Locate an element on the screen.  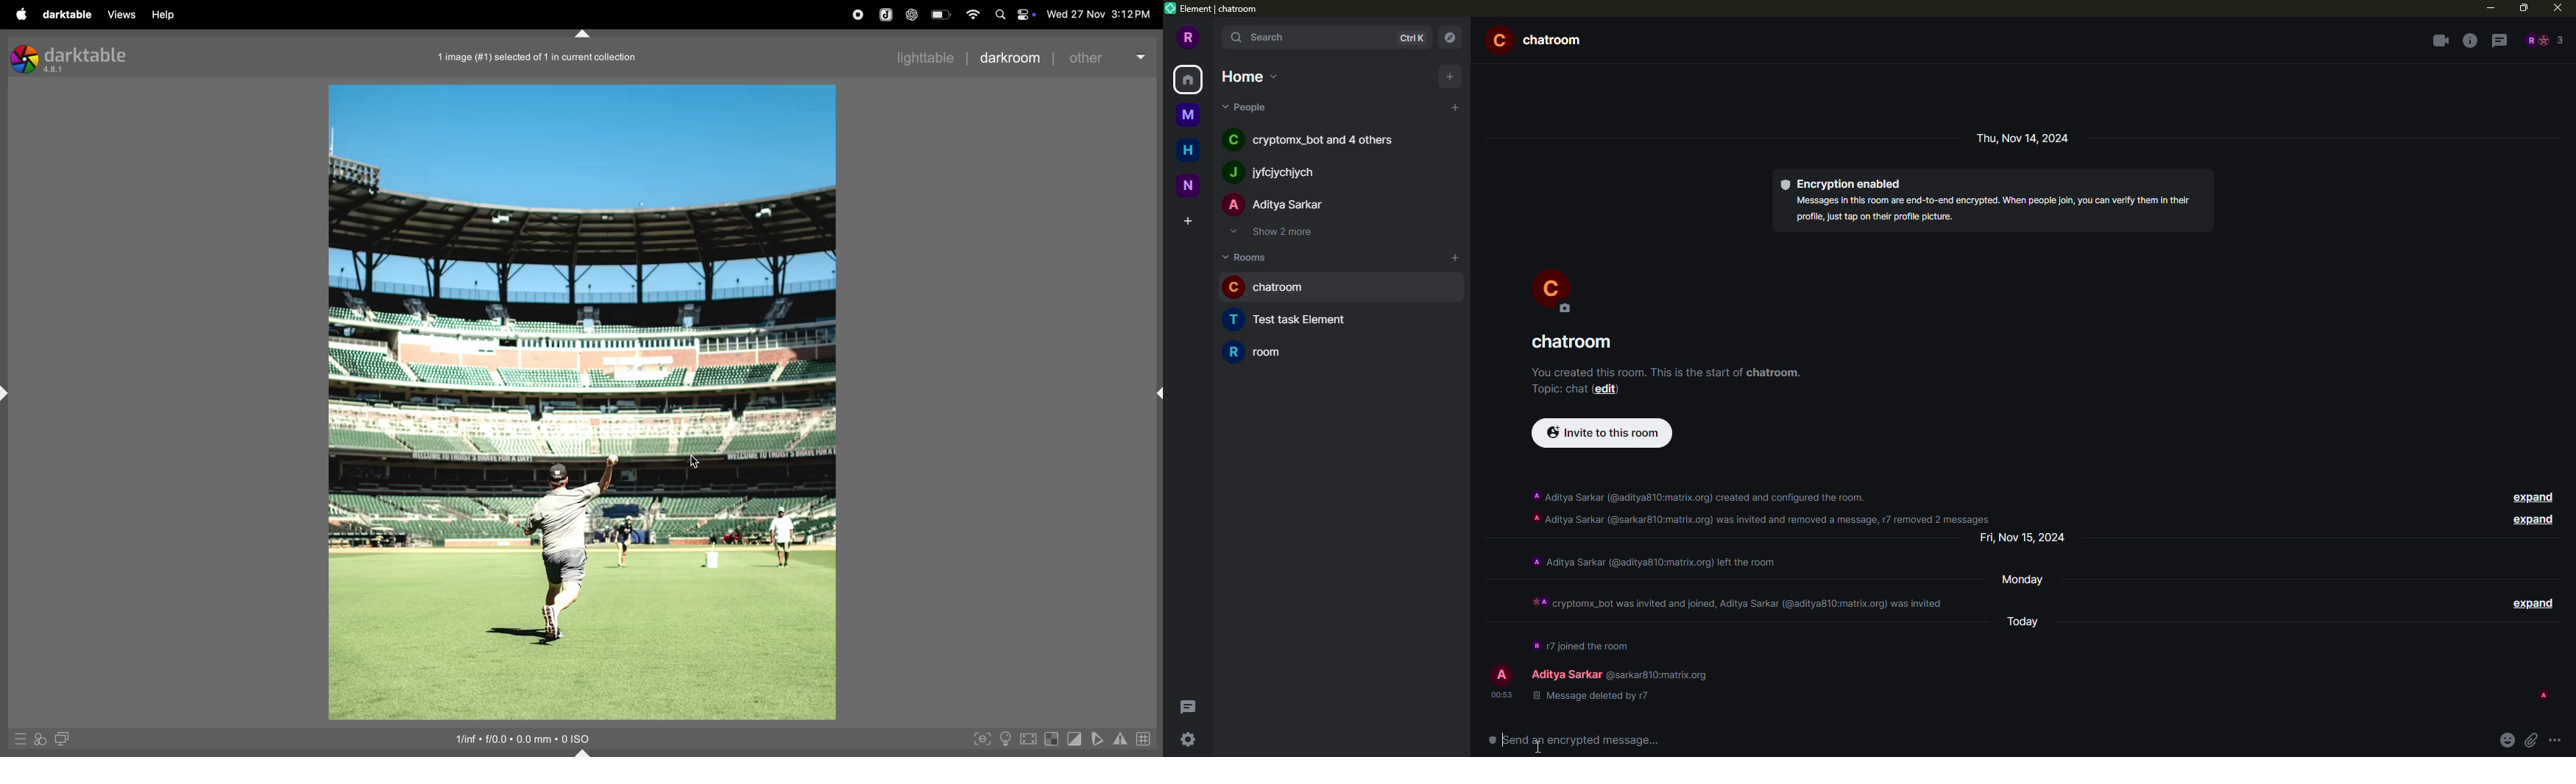
edit is located at coordinates (1611, 390).